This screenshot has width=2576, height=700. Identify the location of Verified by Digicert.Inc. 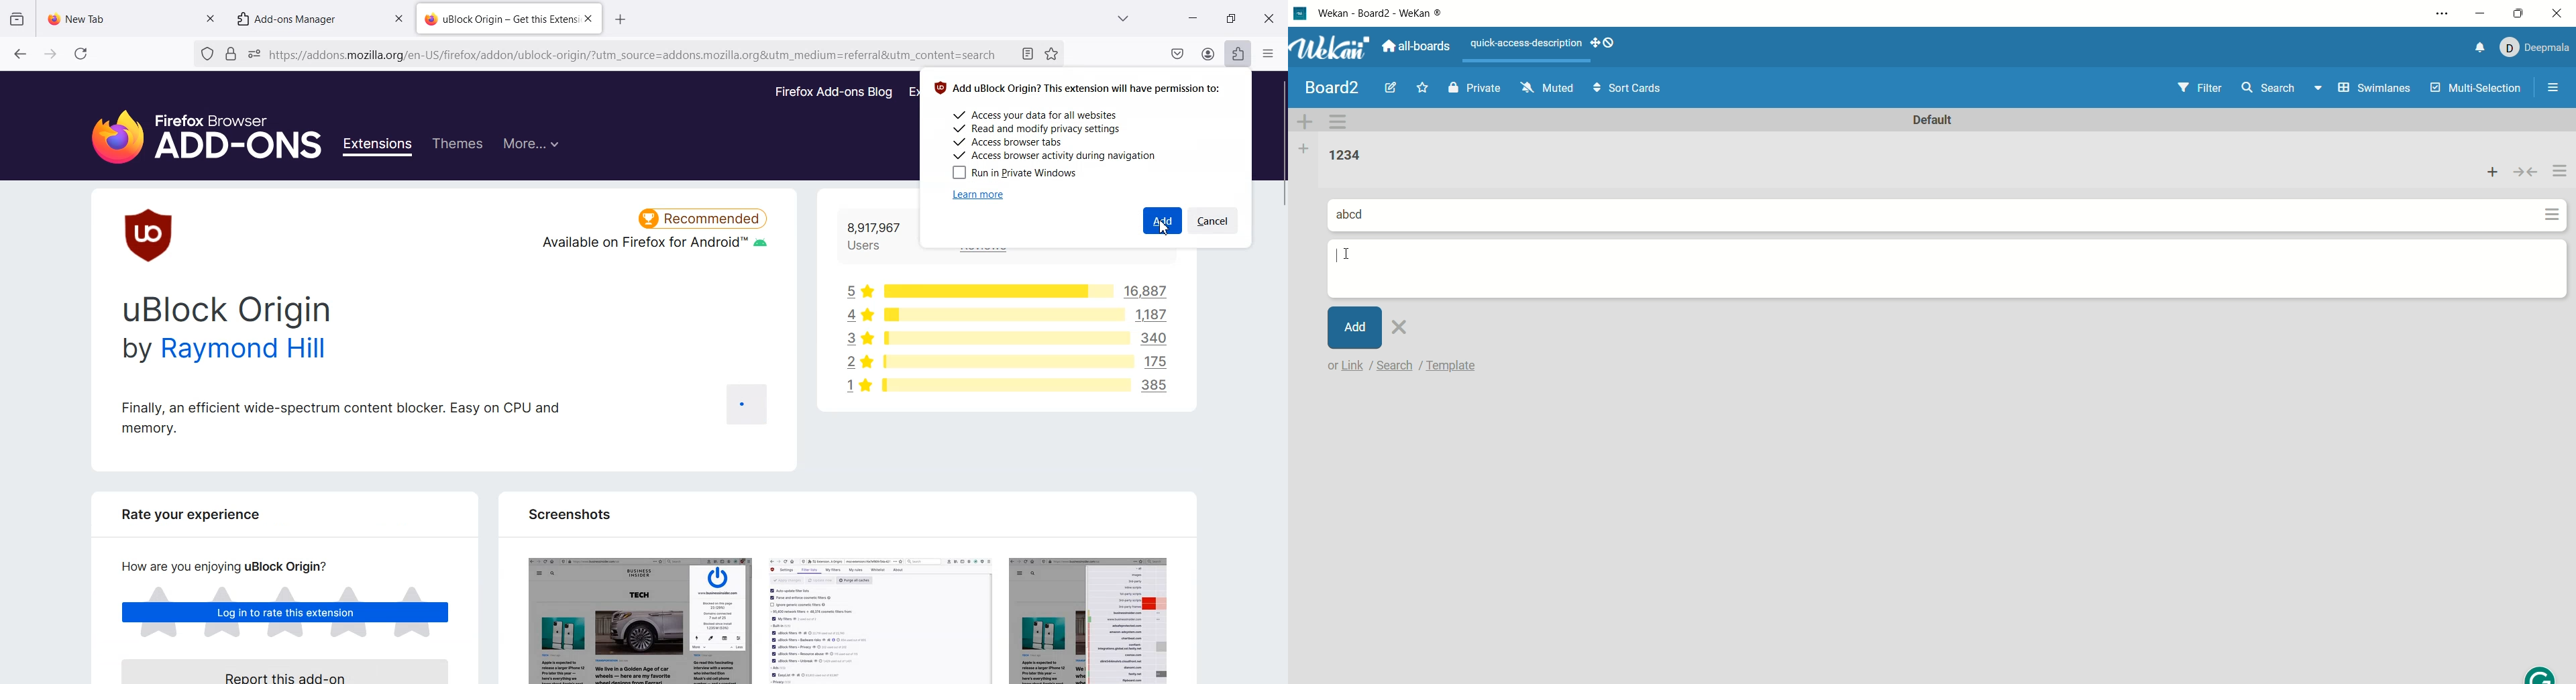
(230, 54).